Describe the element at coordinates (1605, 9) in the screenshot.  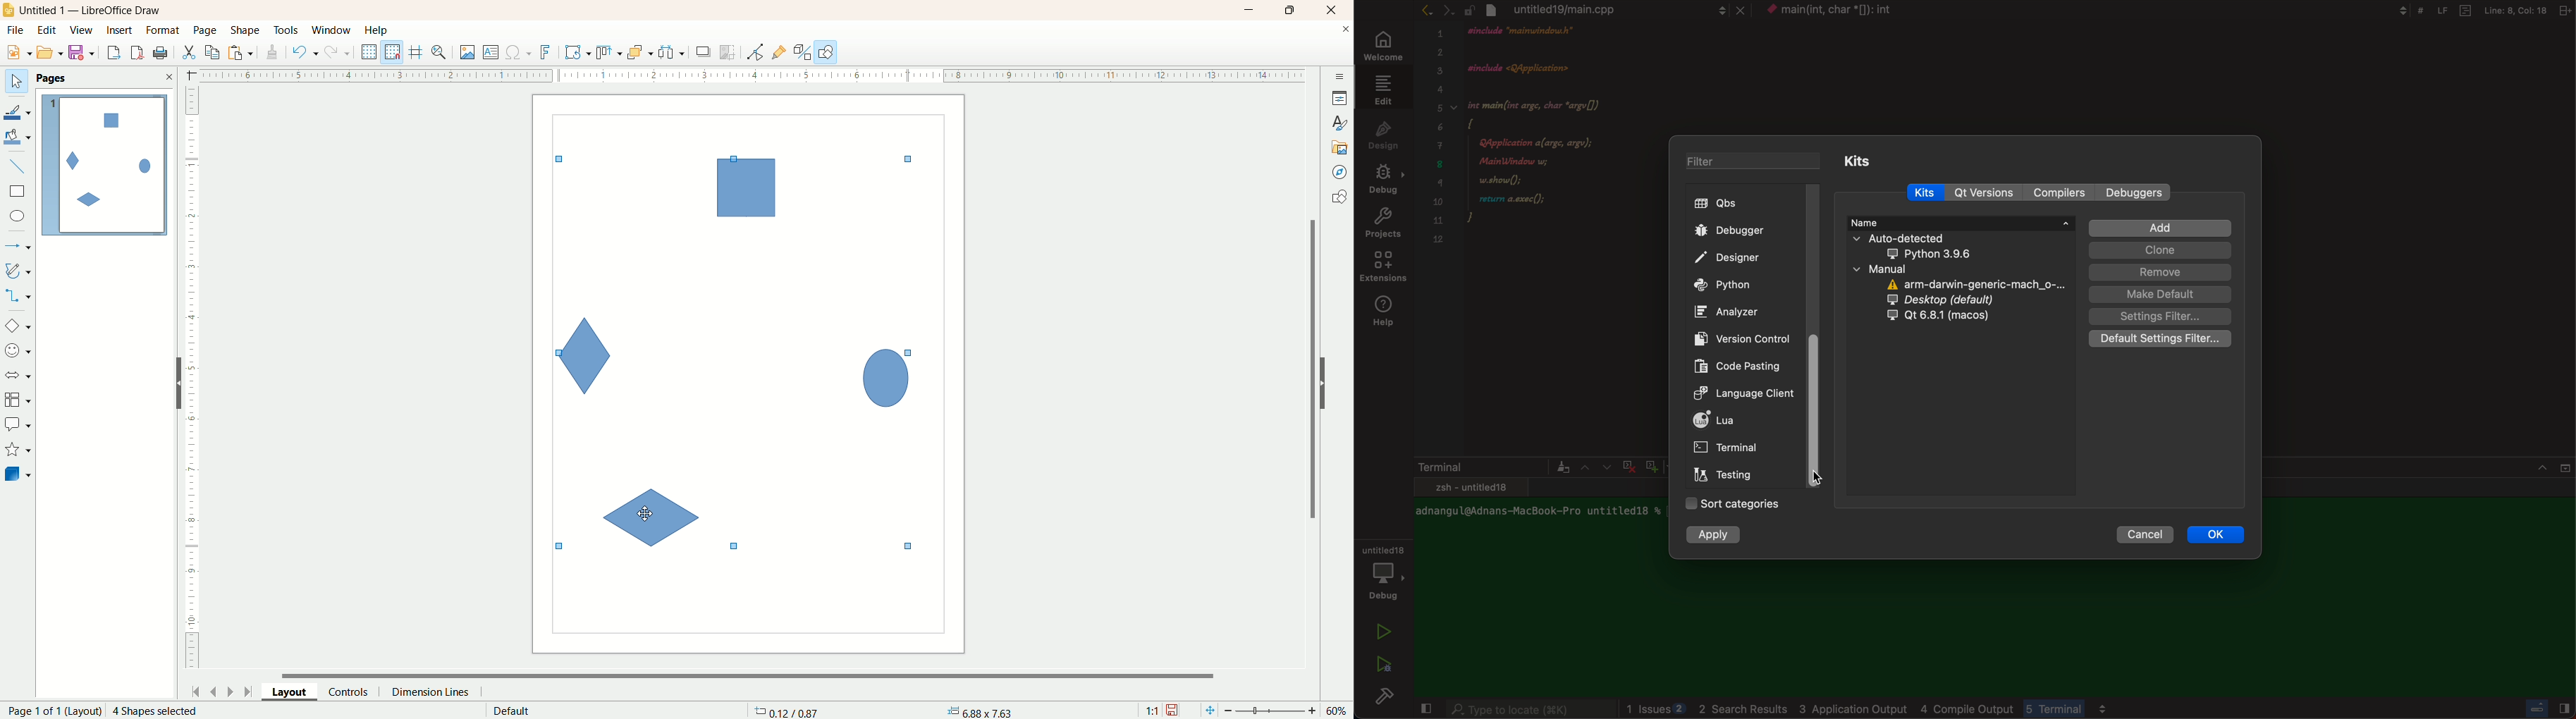
I see `file tab` at that location.